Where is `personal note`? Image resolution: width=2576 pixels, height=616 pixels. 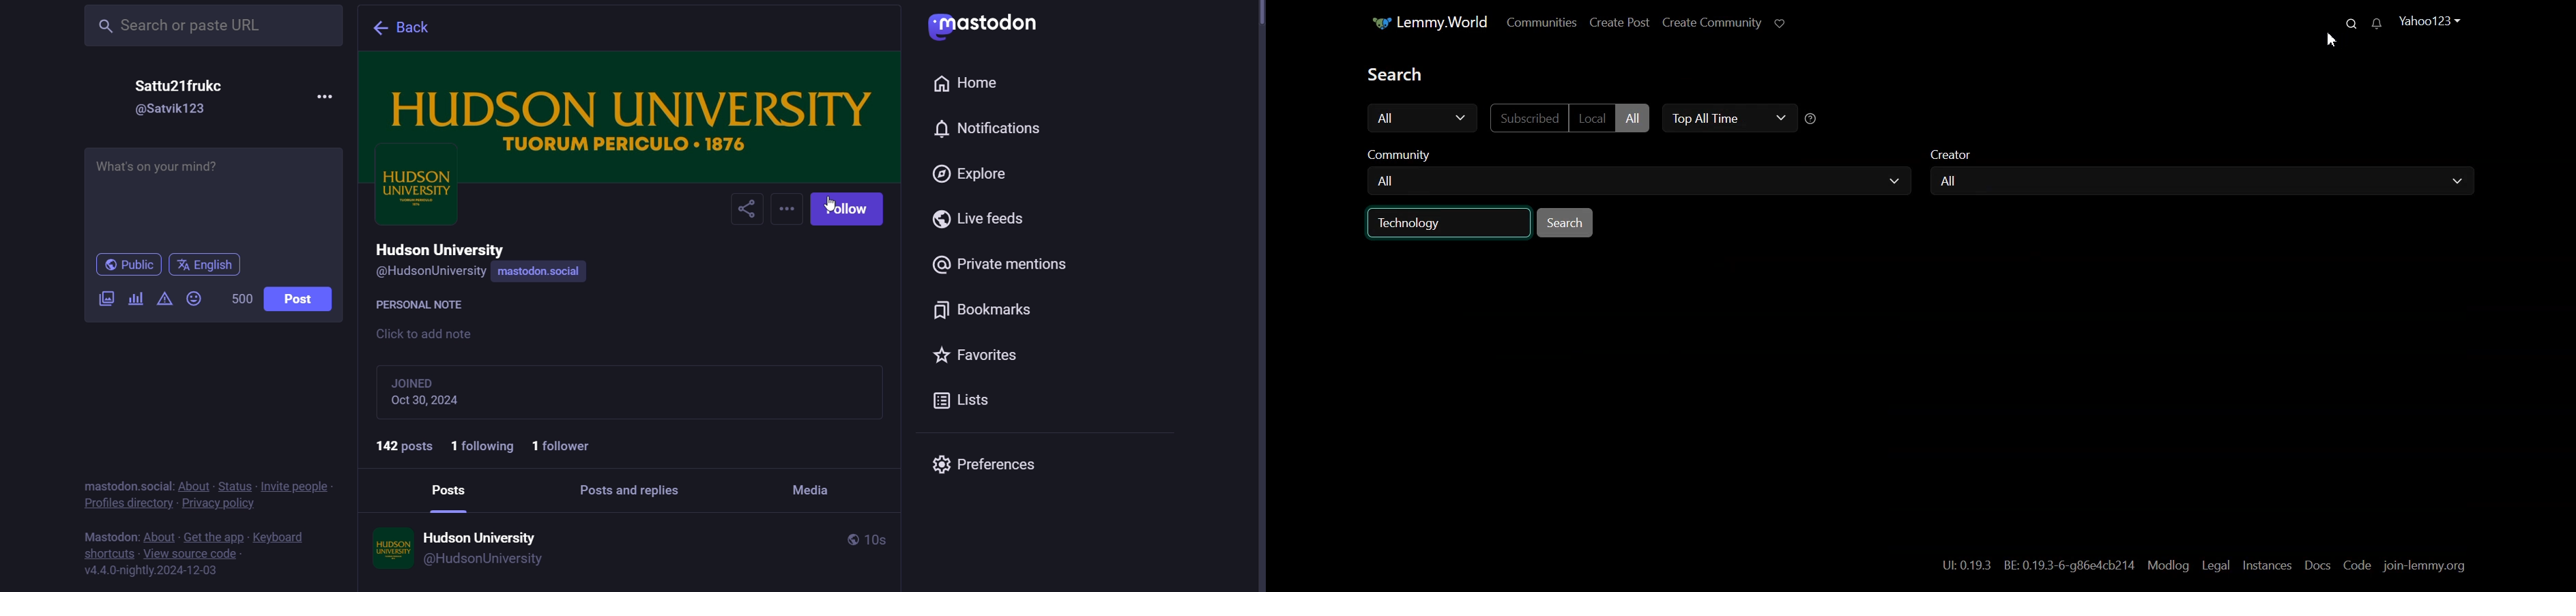 personal note is located at coordinates (423, 303).